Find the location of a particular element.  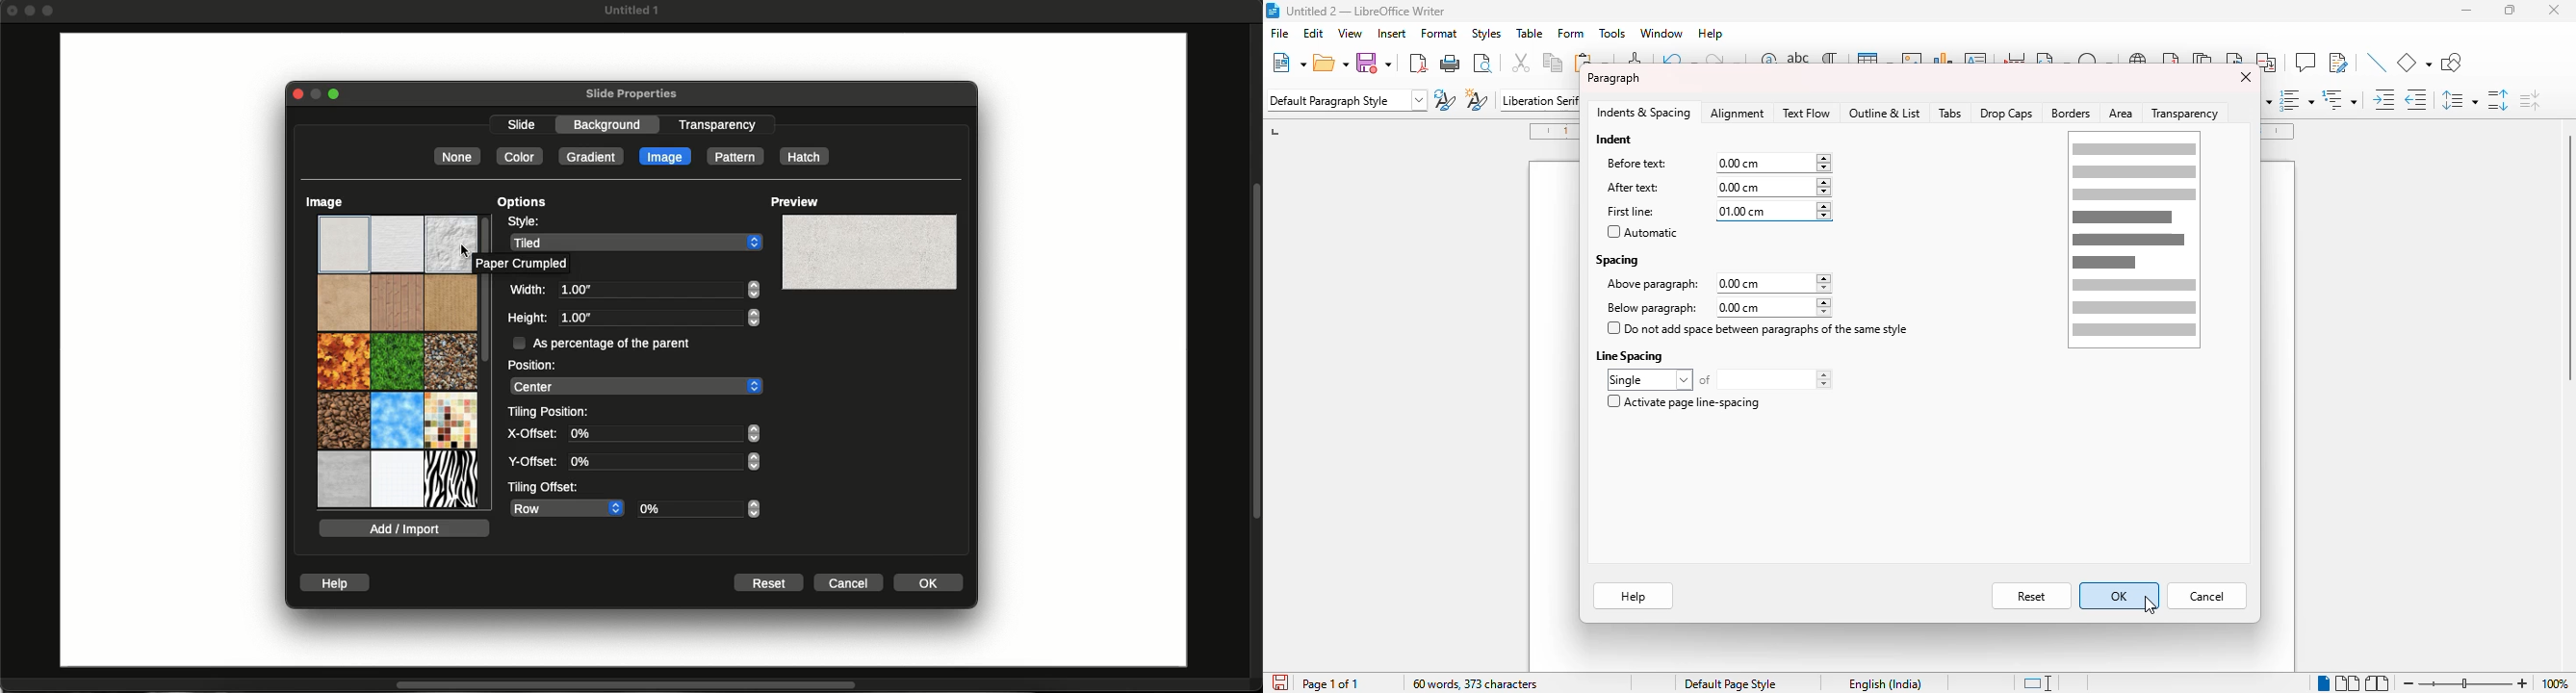

None is located at coordinates (457, 156).